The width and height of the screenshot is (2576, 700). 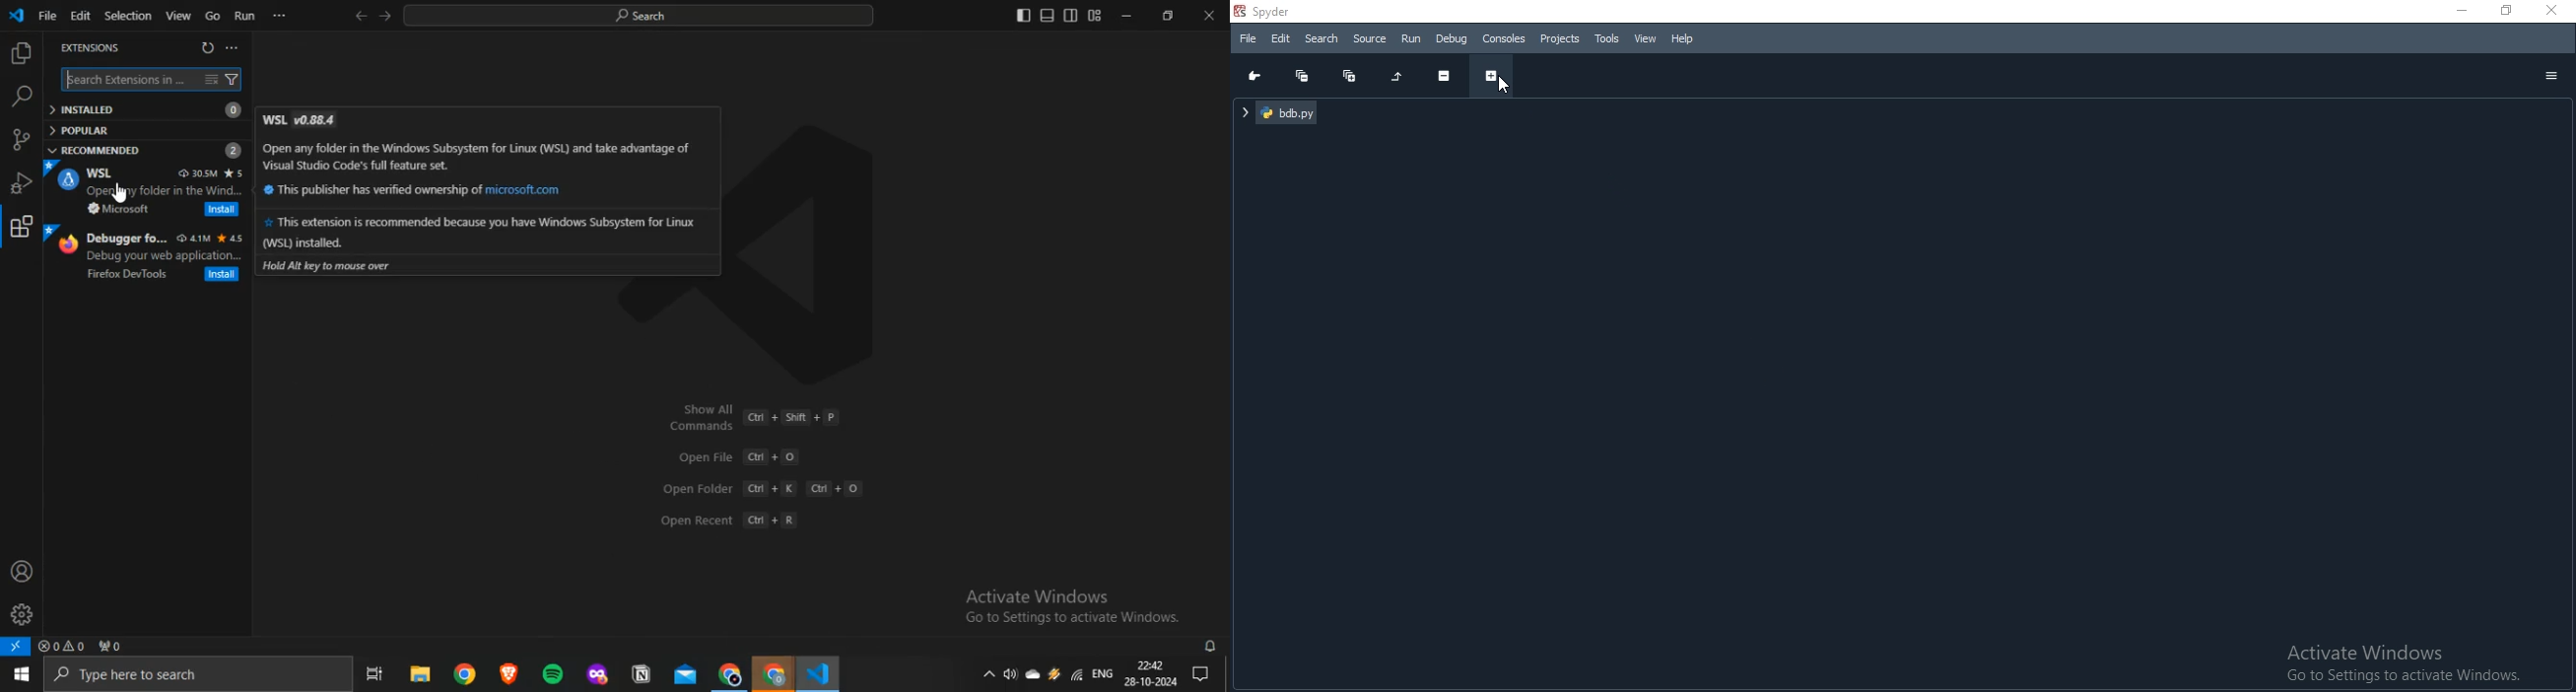 What do you see at coordinates (47, 15) in the screenshot?
I see `File` at bounding box center [47, 15].